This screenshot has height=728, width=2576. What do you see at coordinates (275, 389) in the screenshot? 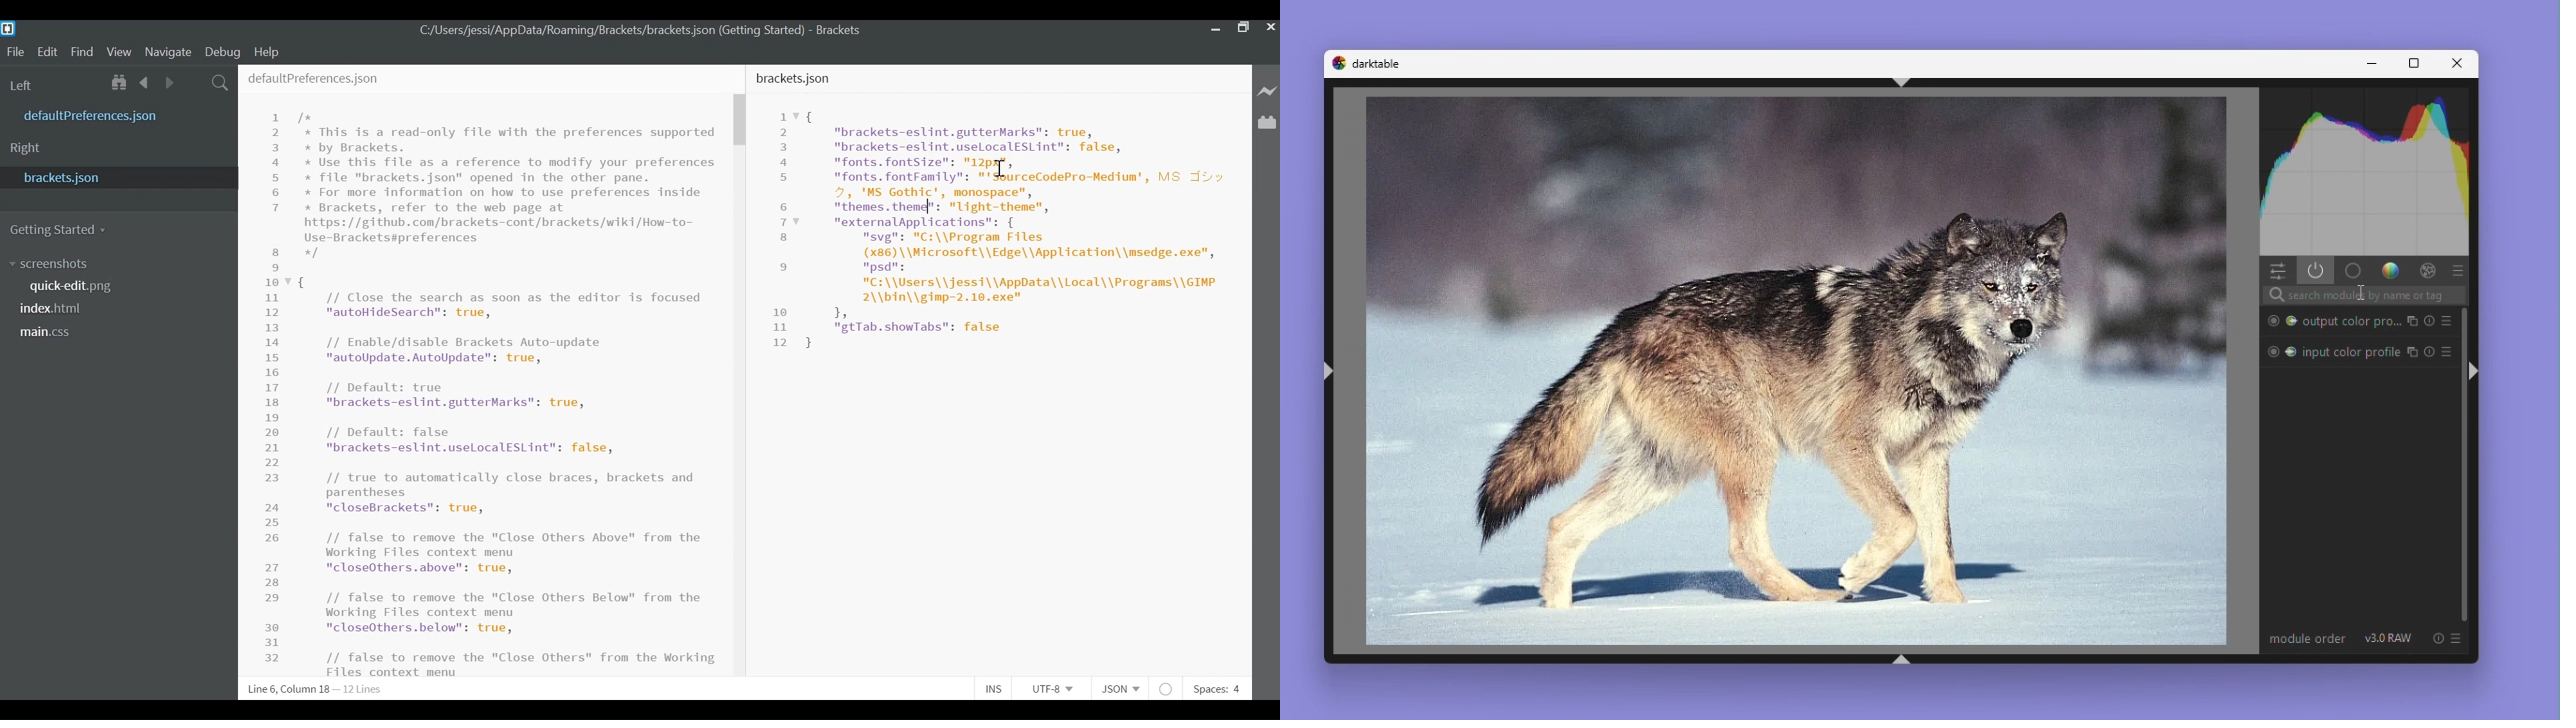
I see `Line Number` at bounding box center [275, 389].